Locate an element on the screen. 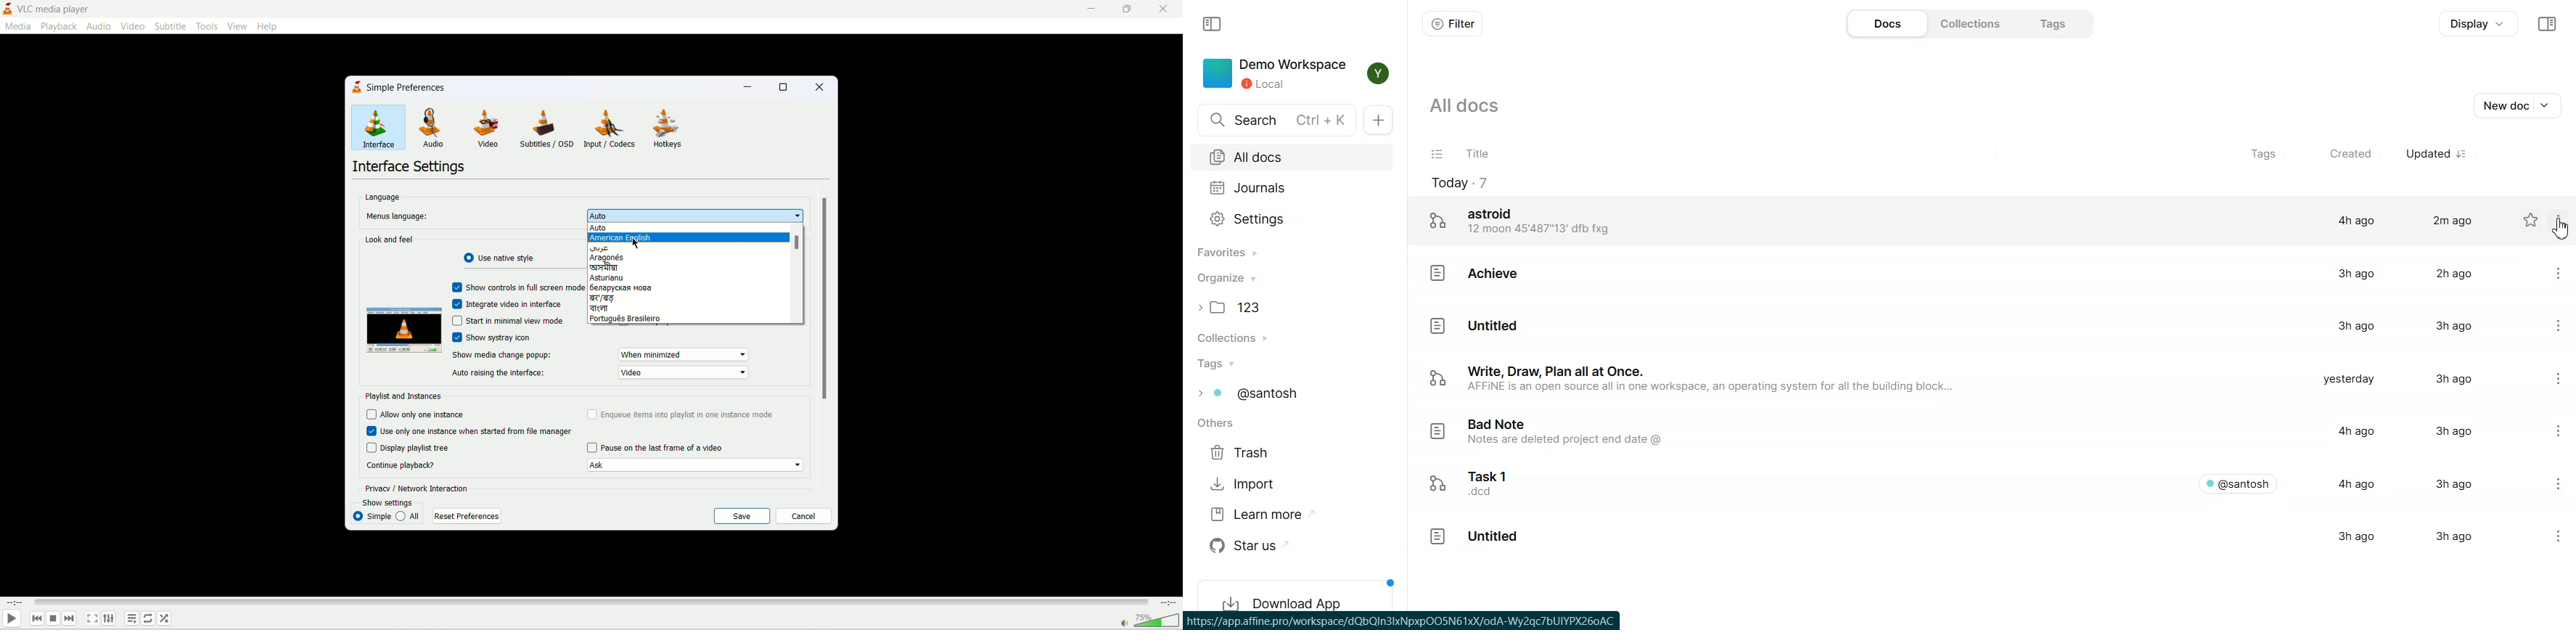 The image size is (2576, 644). playlist is located at coordinates (131, 618).